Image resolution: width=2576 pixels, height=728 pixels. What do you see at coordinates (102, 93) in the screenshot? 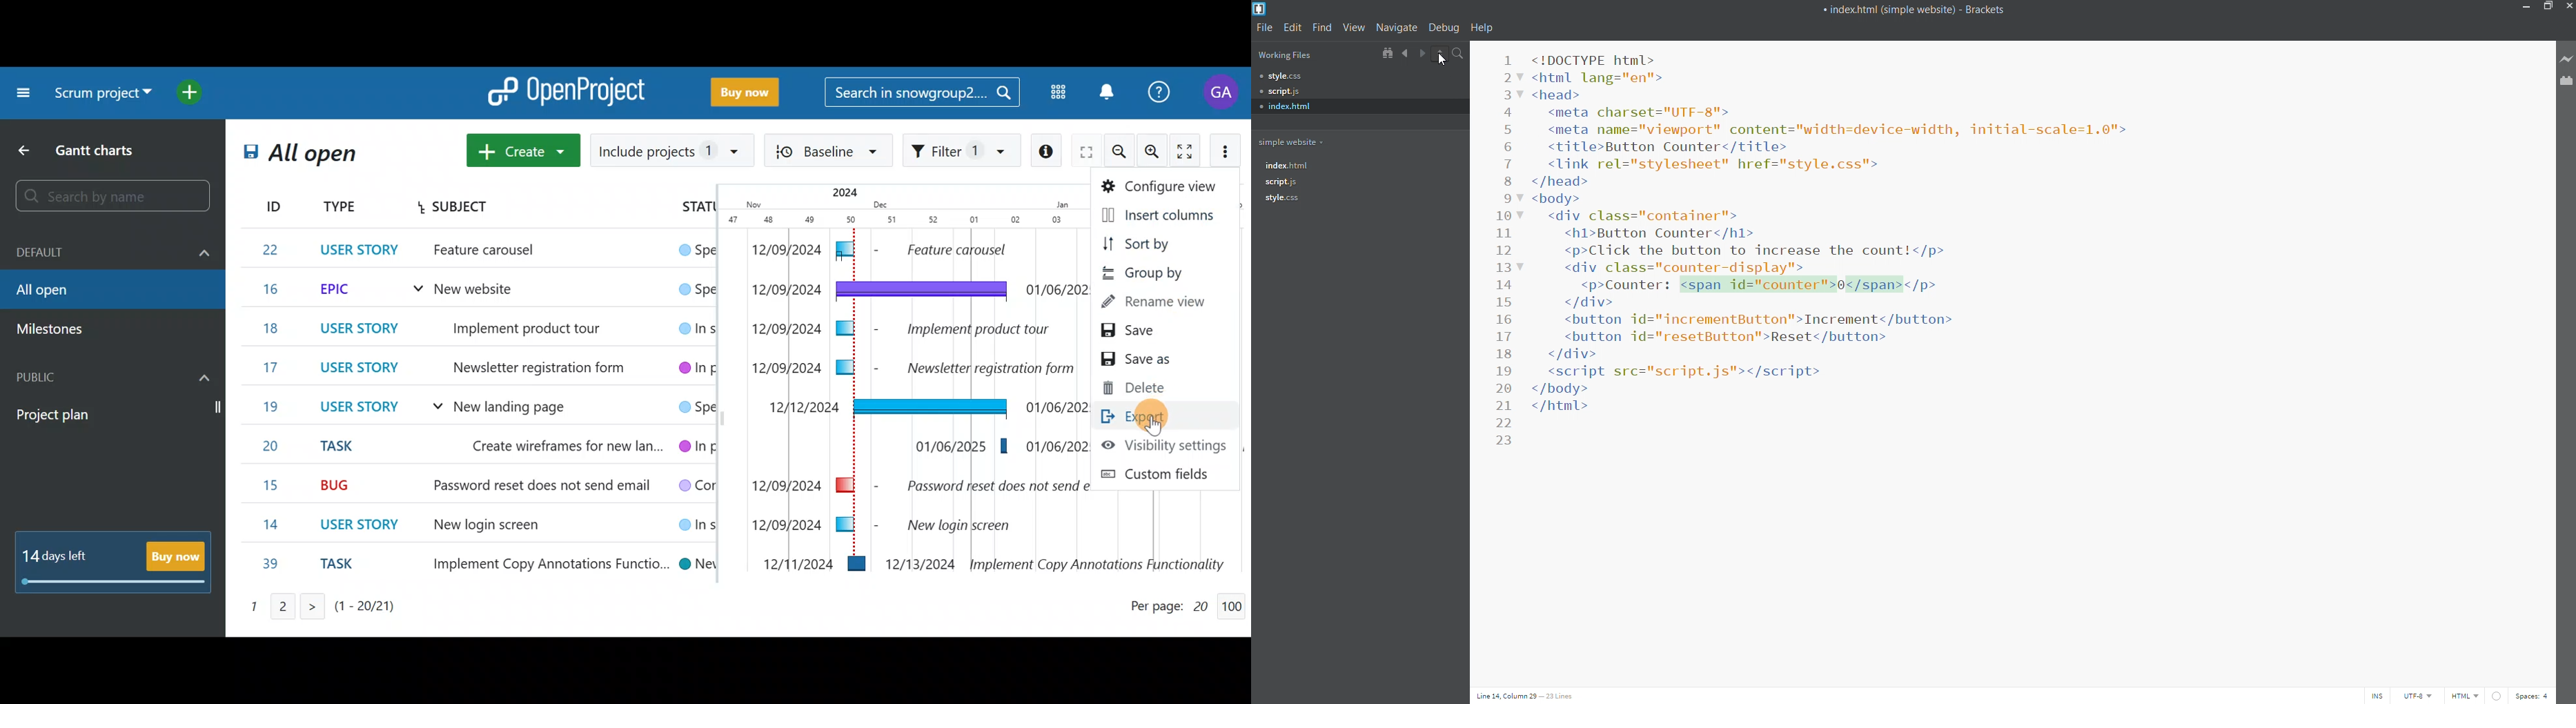
I see `Scrum project` at bounding box center [102, 93].